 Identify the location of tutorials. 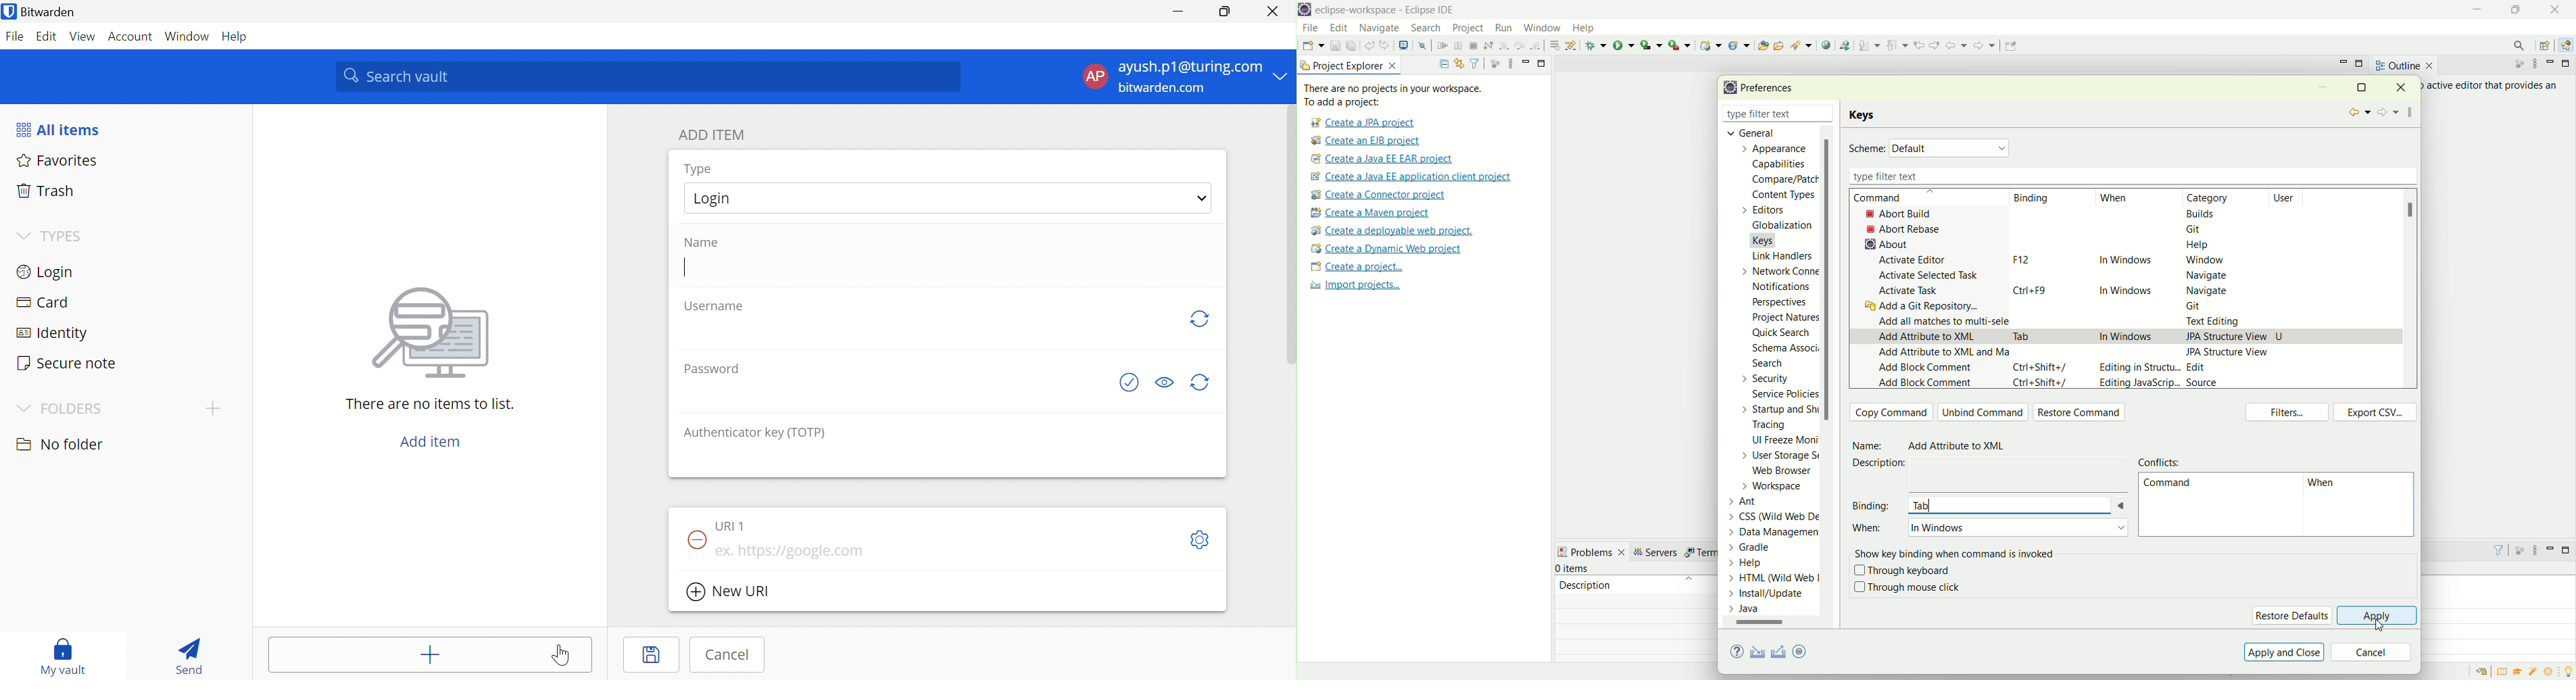
(2518, 672).